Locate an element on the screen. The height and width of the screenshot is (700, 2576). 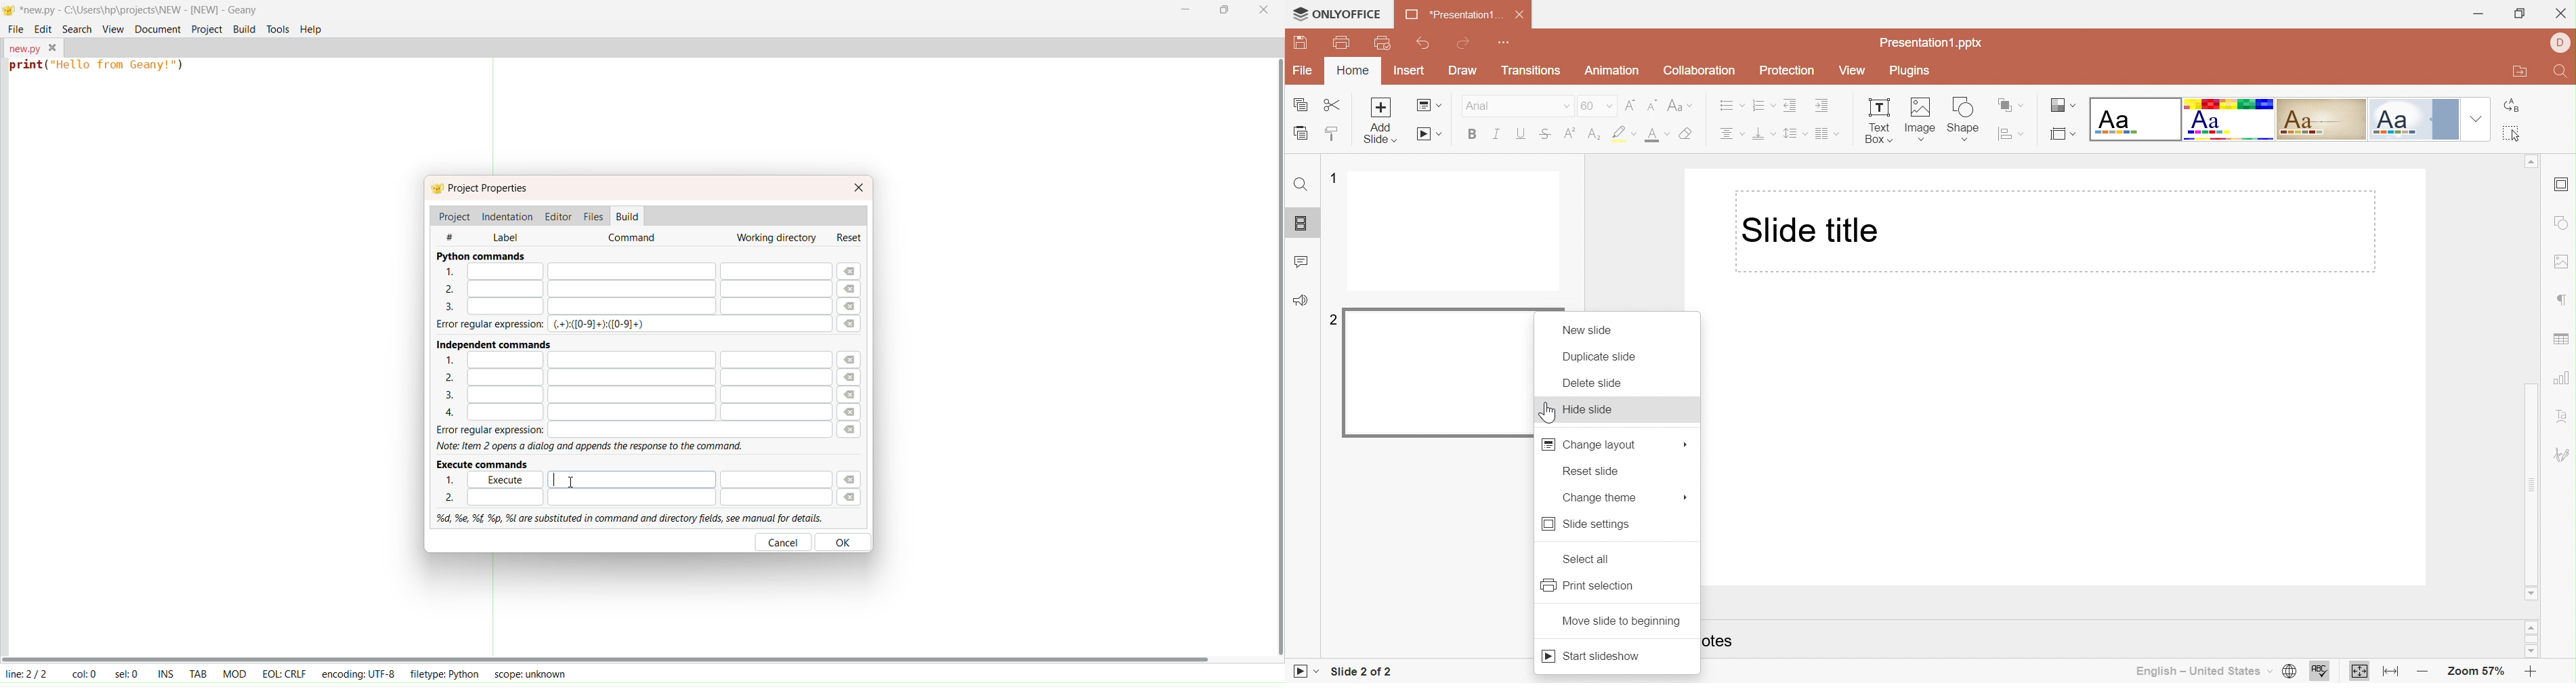
Drop Down is located at coordinates (1563, 107).